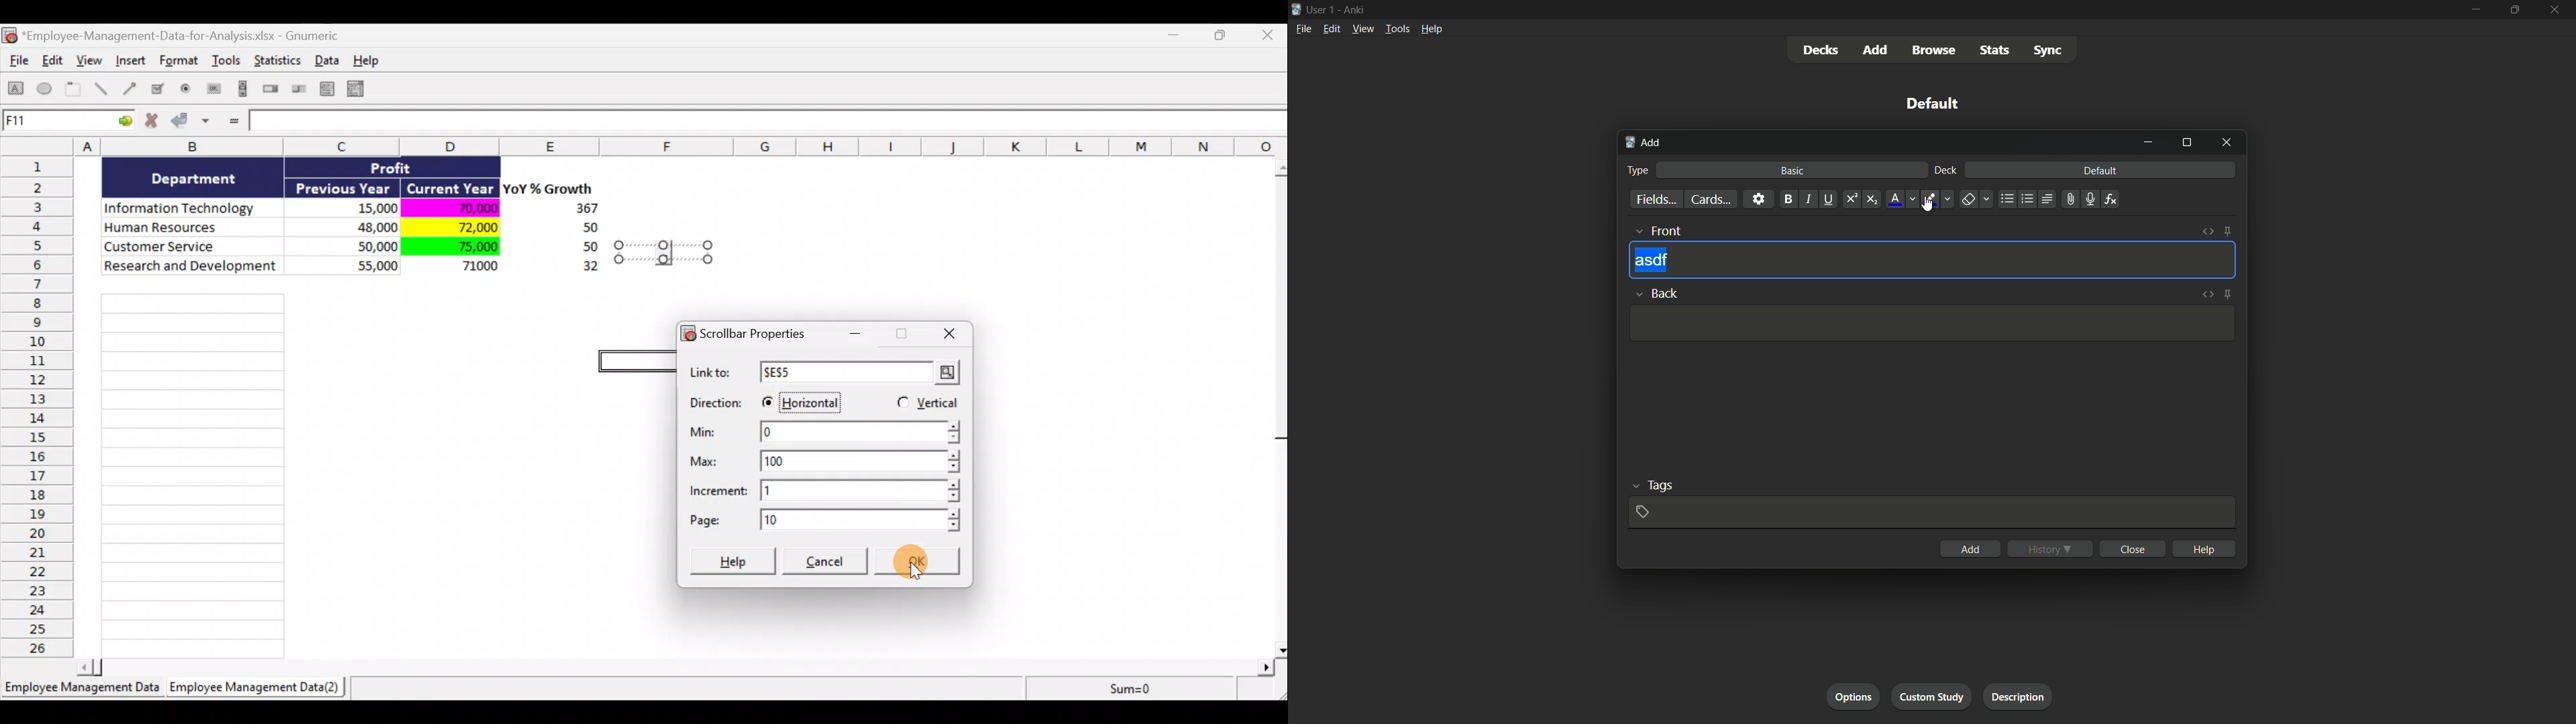  What do you see at coordinates (2133, 548) in the screenshot?
I see `close` at bounding box center [2133, 548].